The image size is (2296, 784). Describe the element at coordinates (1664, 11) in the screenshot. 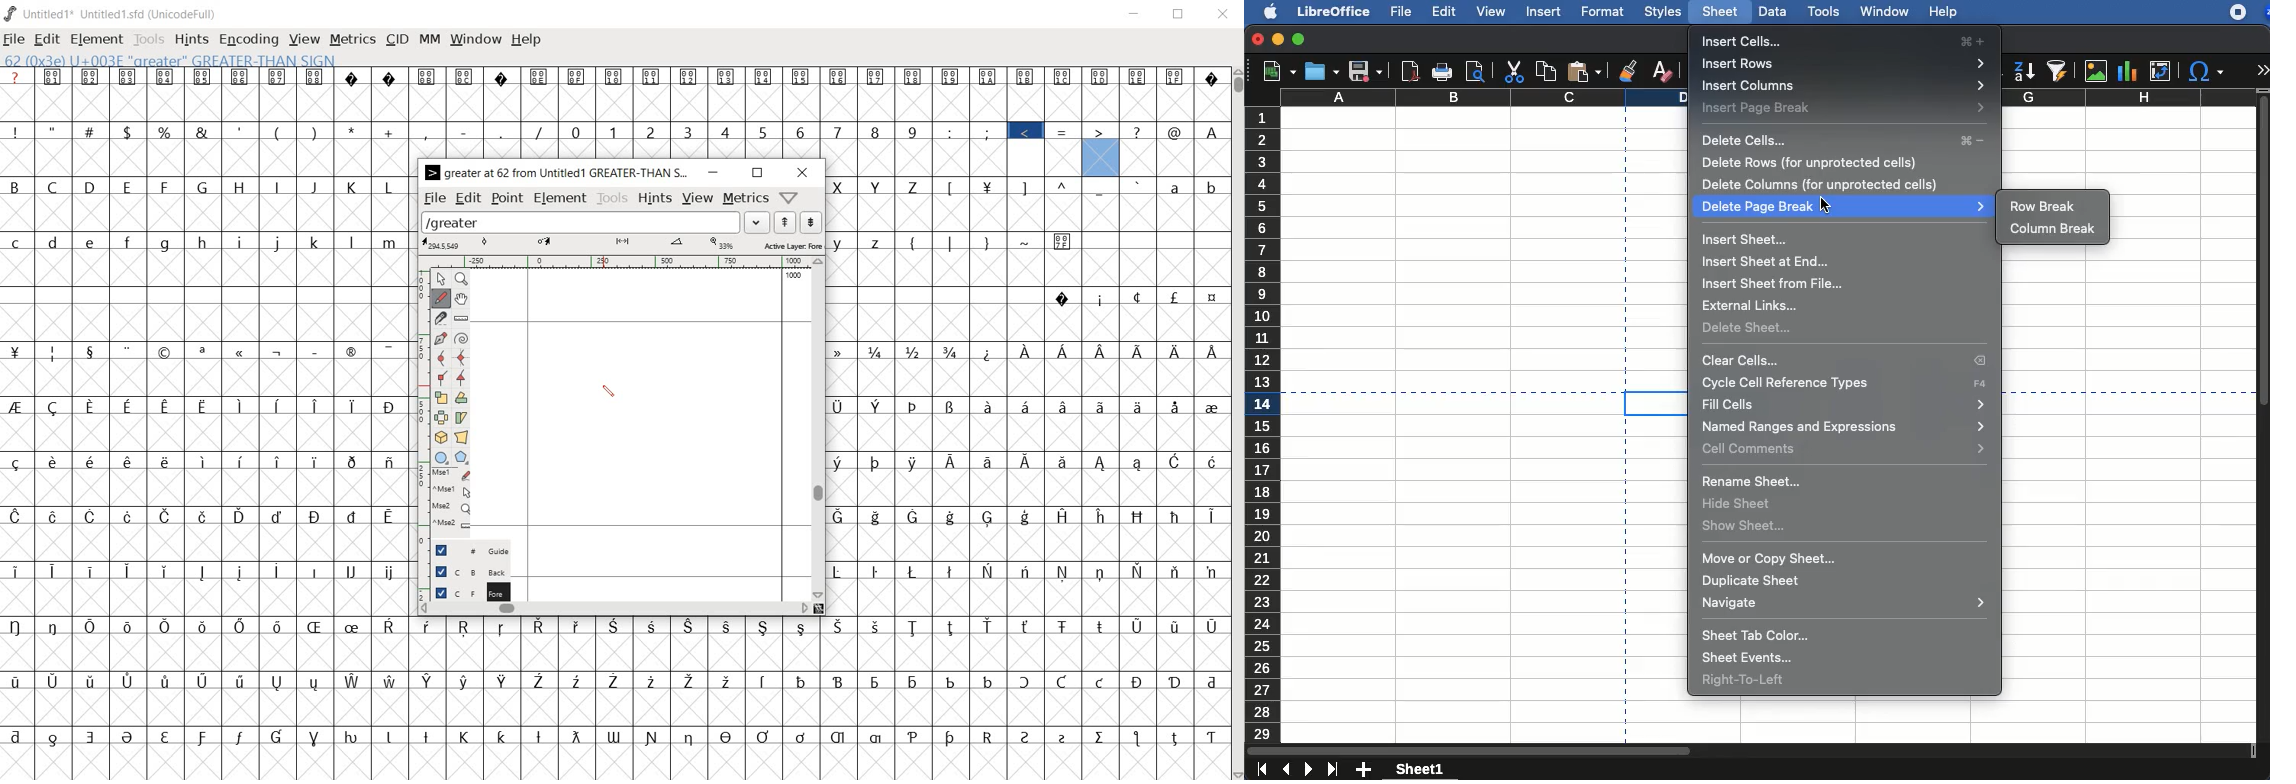

I see `styles` at that location.